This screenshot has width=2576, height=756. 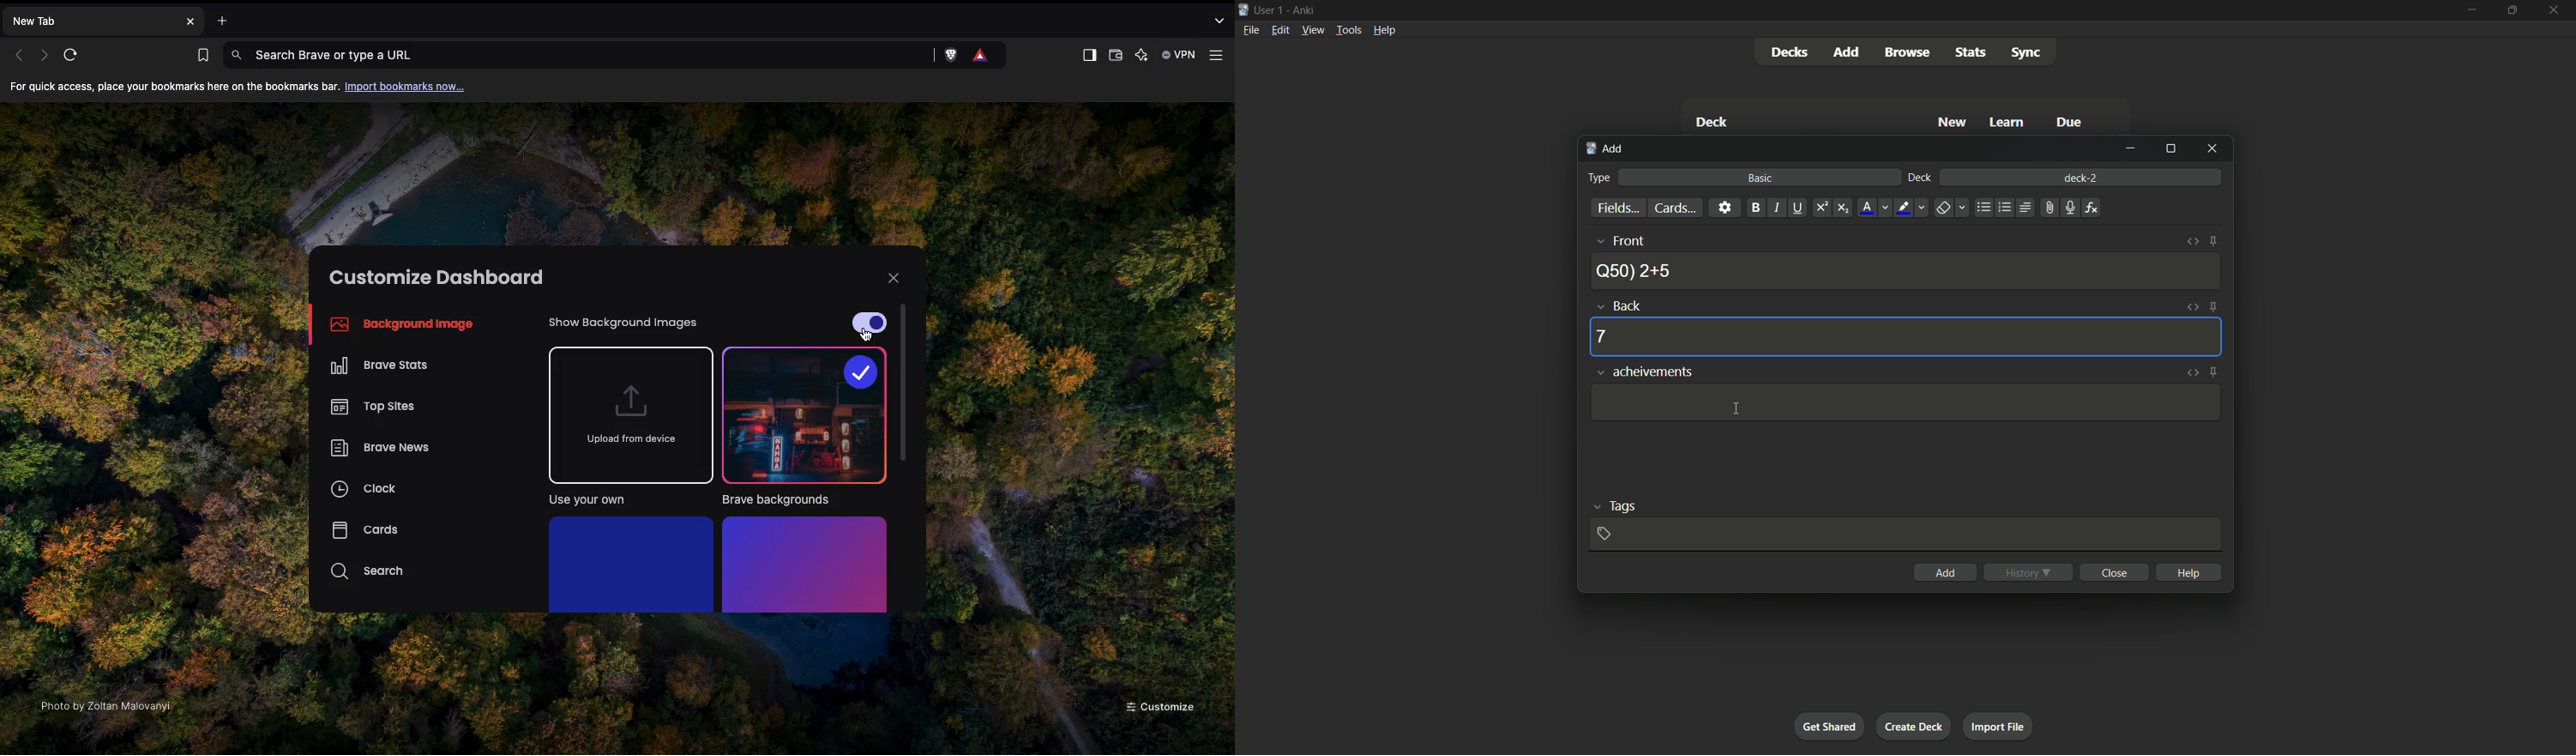 I want to click on file menu, so click(x=1252, y=30).